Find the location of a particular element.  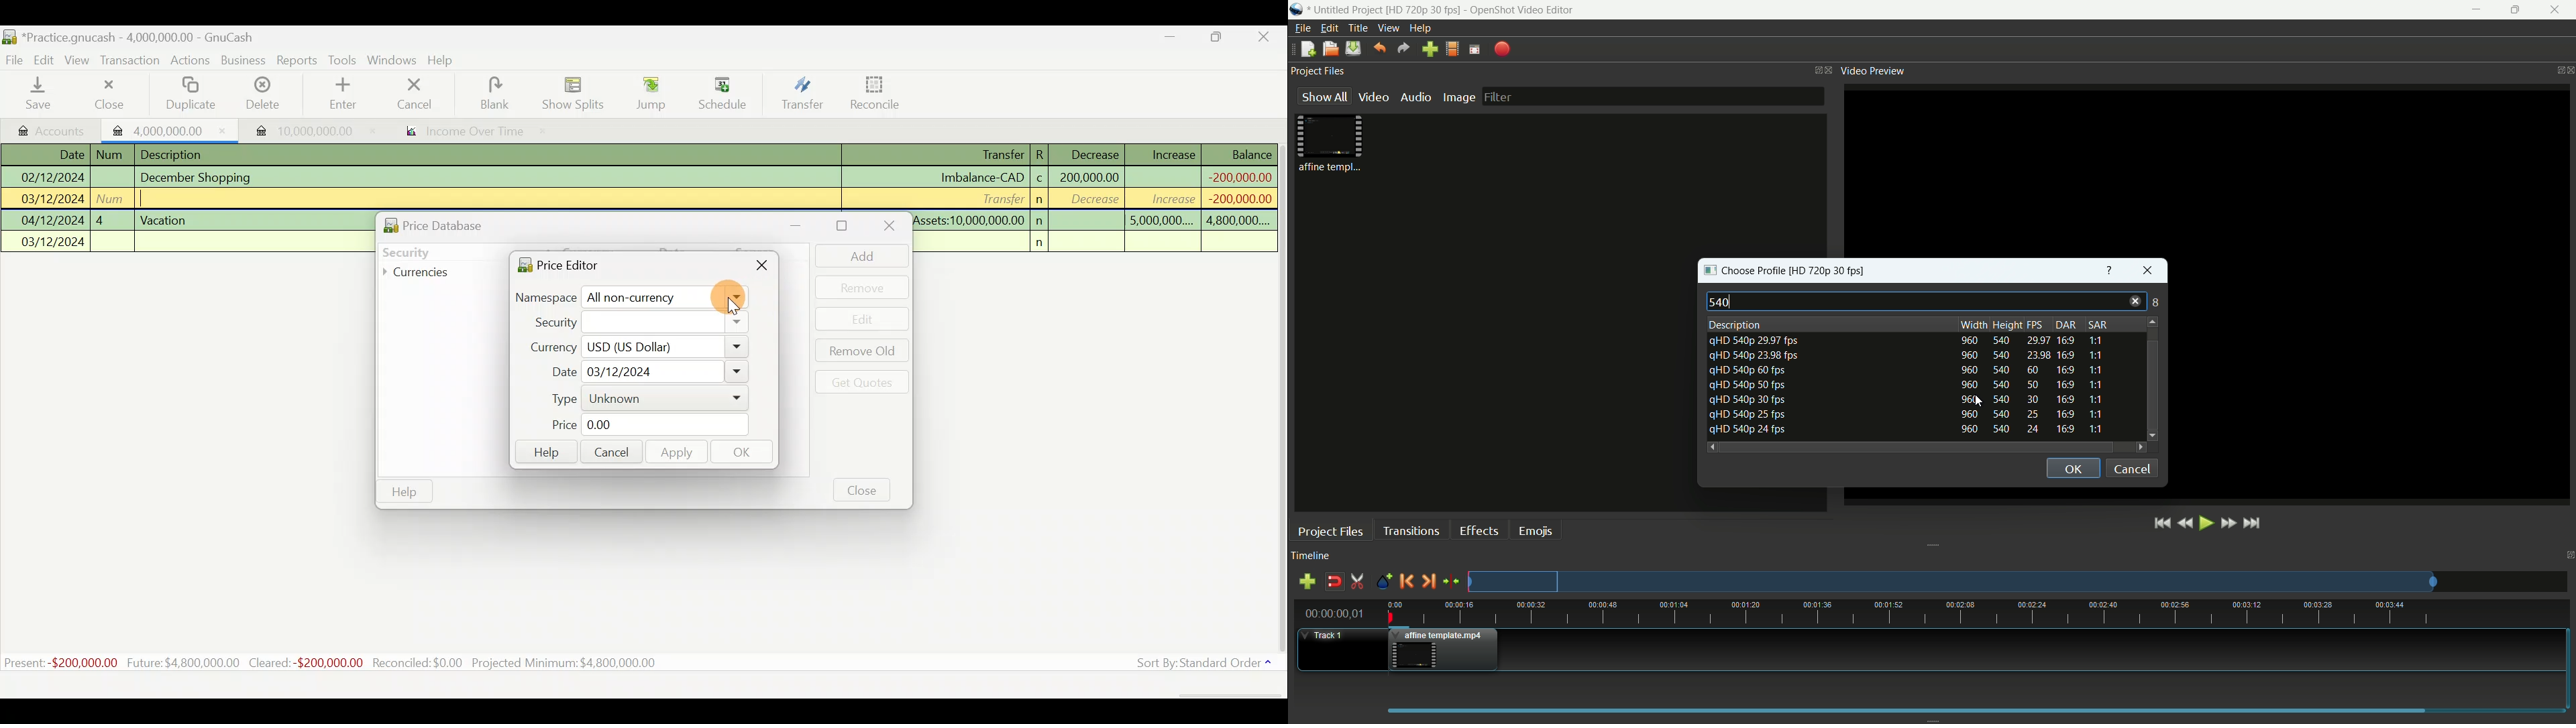

minimize is located at coordinates (2474, 9).